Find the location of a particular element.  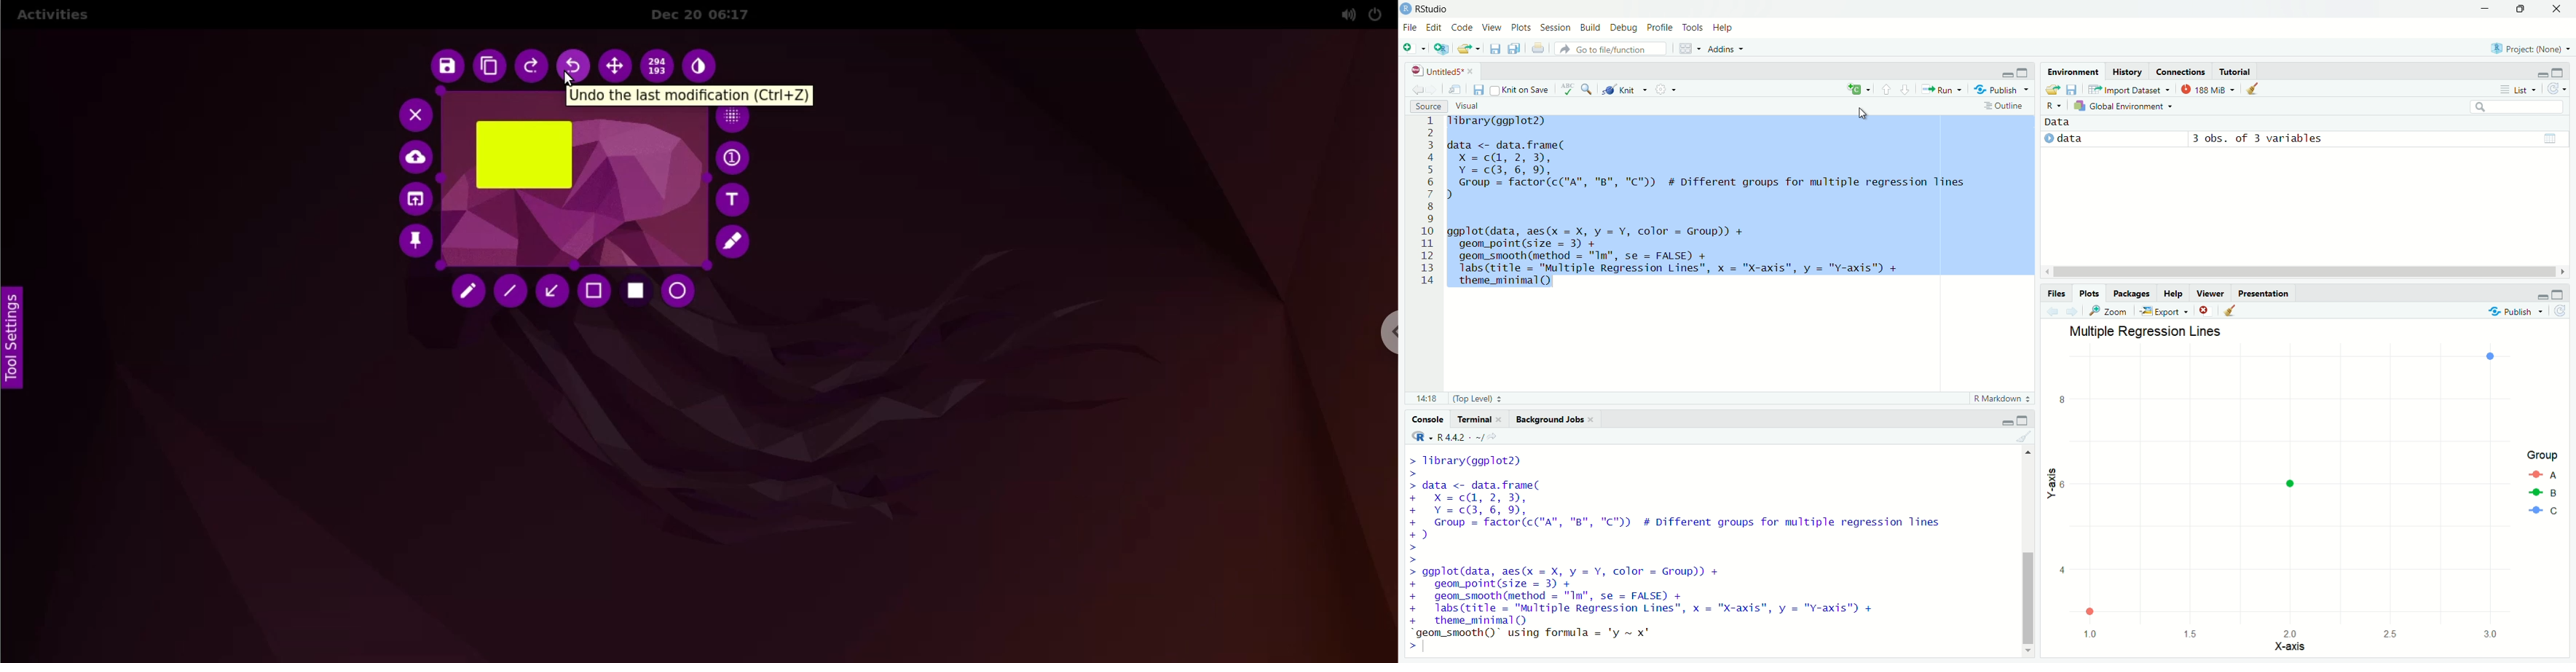

81 (Top Level) : is located at coordinates (1456, 397).